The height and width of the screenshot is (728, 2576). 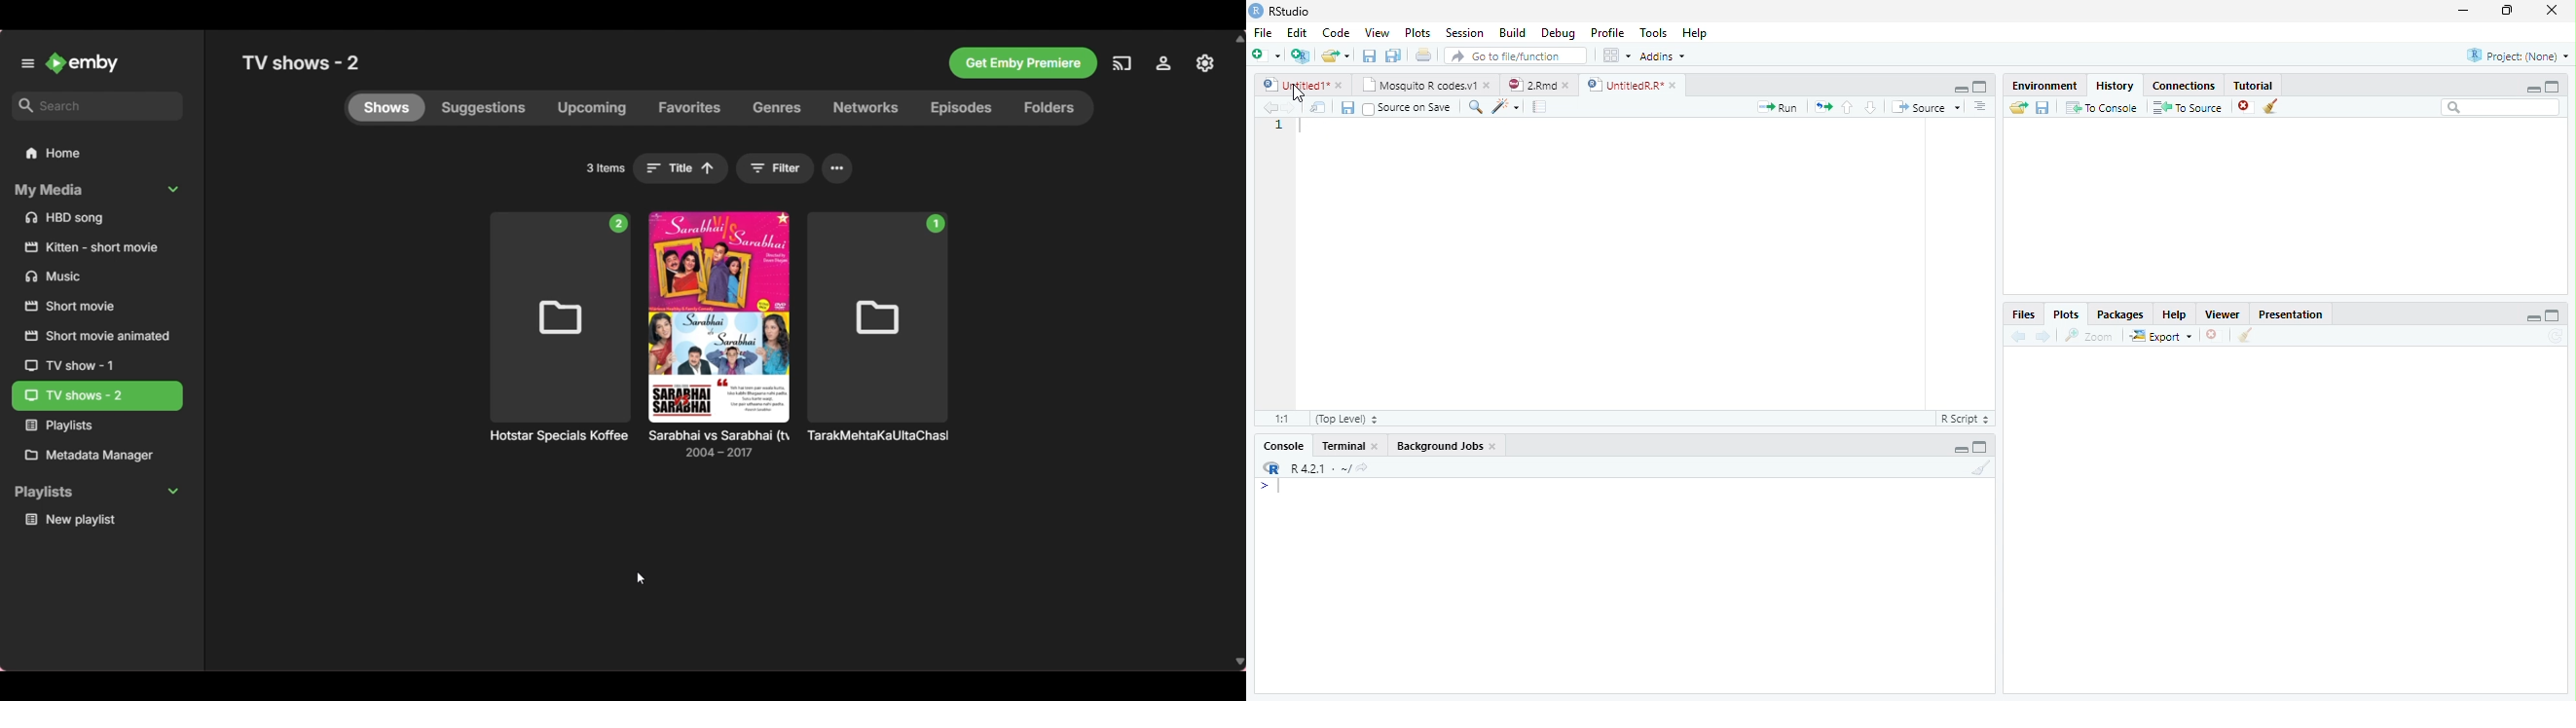 I want to click on Number of files in folder, so click(x=935, y=224).